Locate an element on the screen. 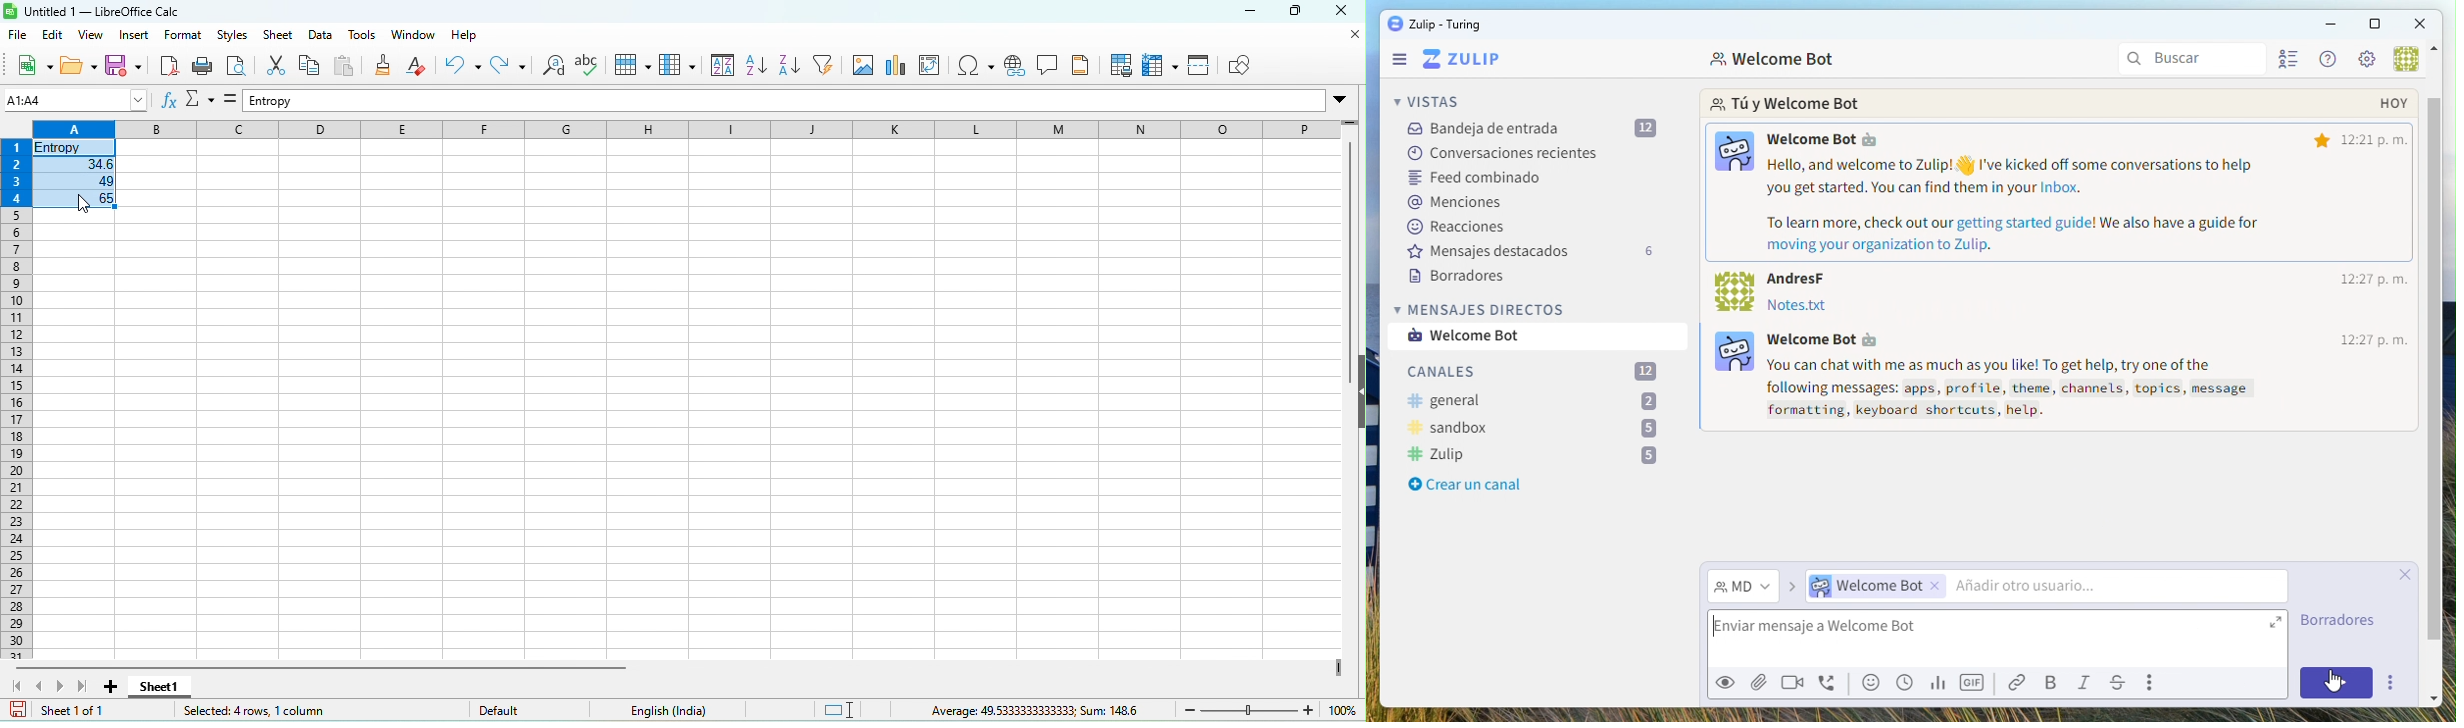 This screenshot has height=728, width=2464. add new sheet is located at coordinates (111, 687).